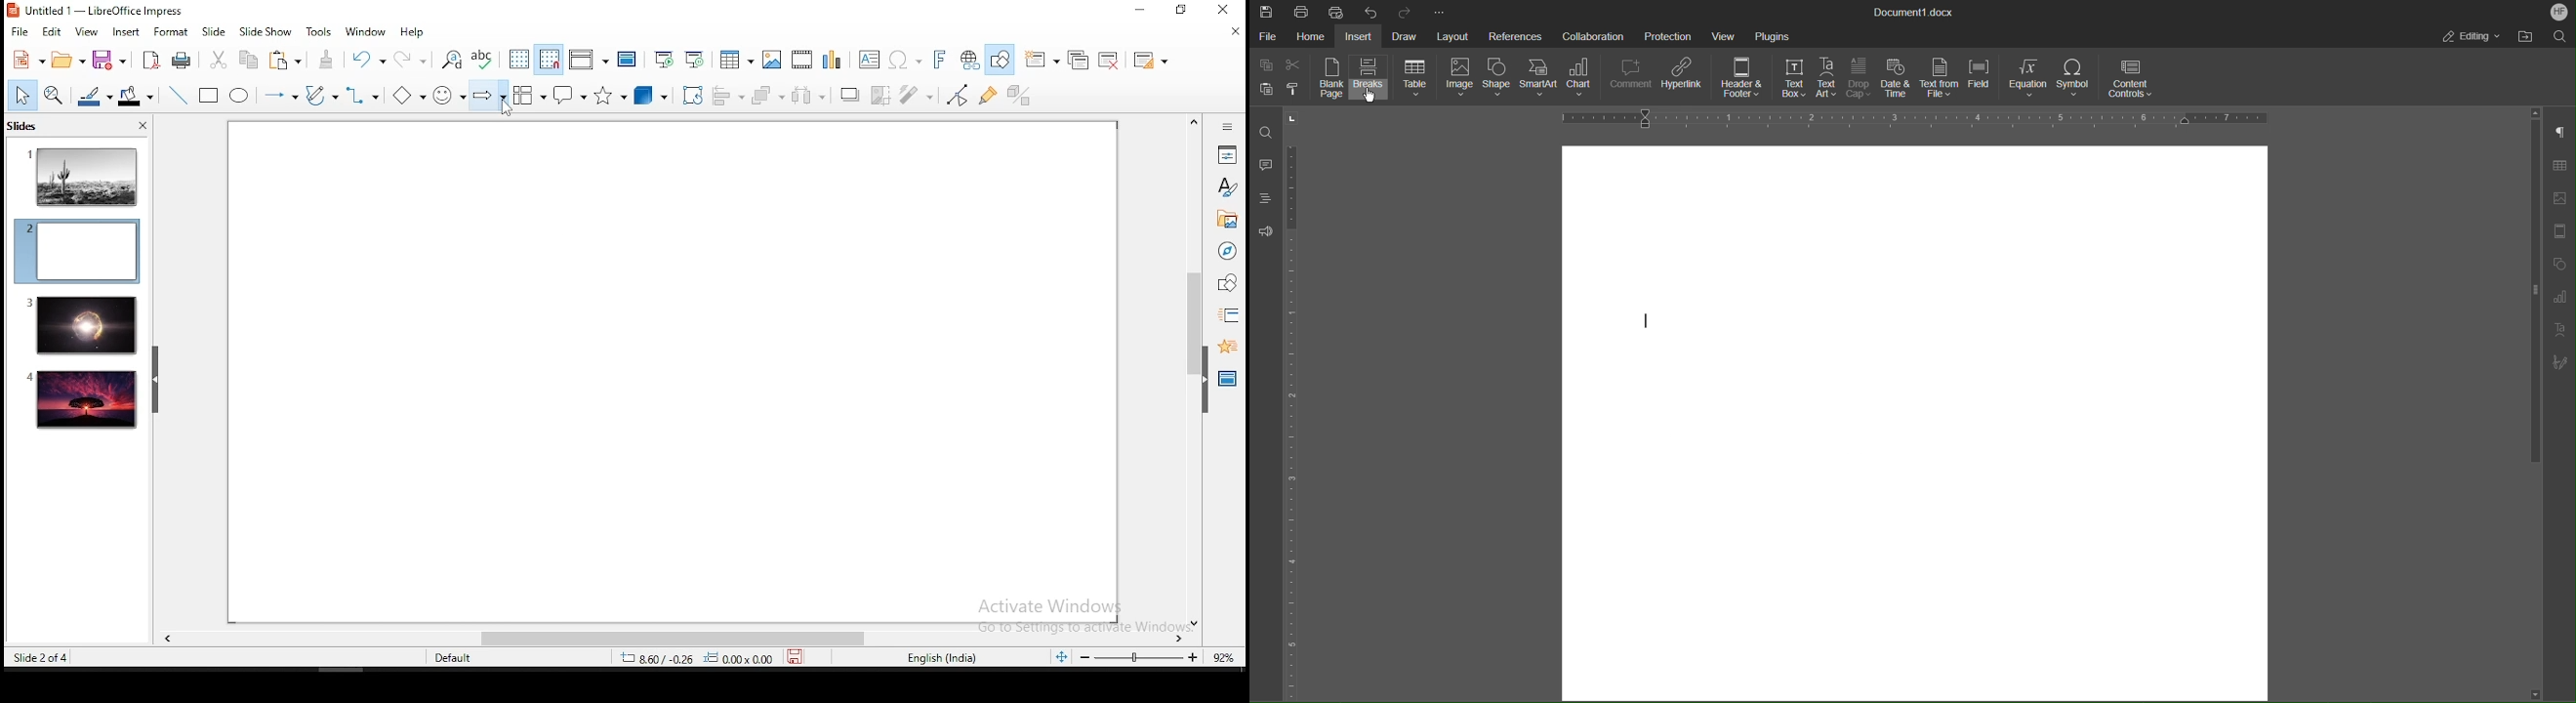  I want to click on , so click(1075, 611).